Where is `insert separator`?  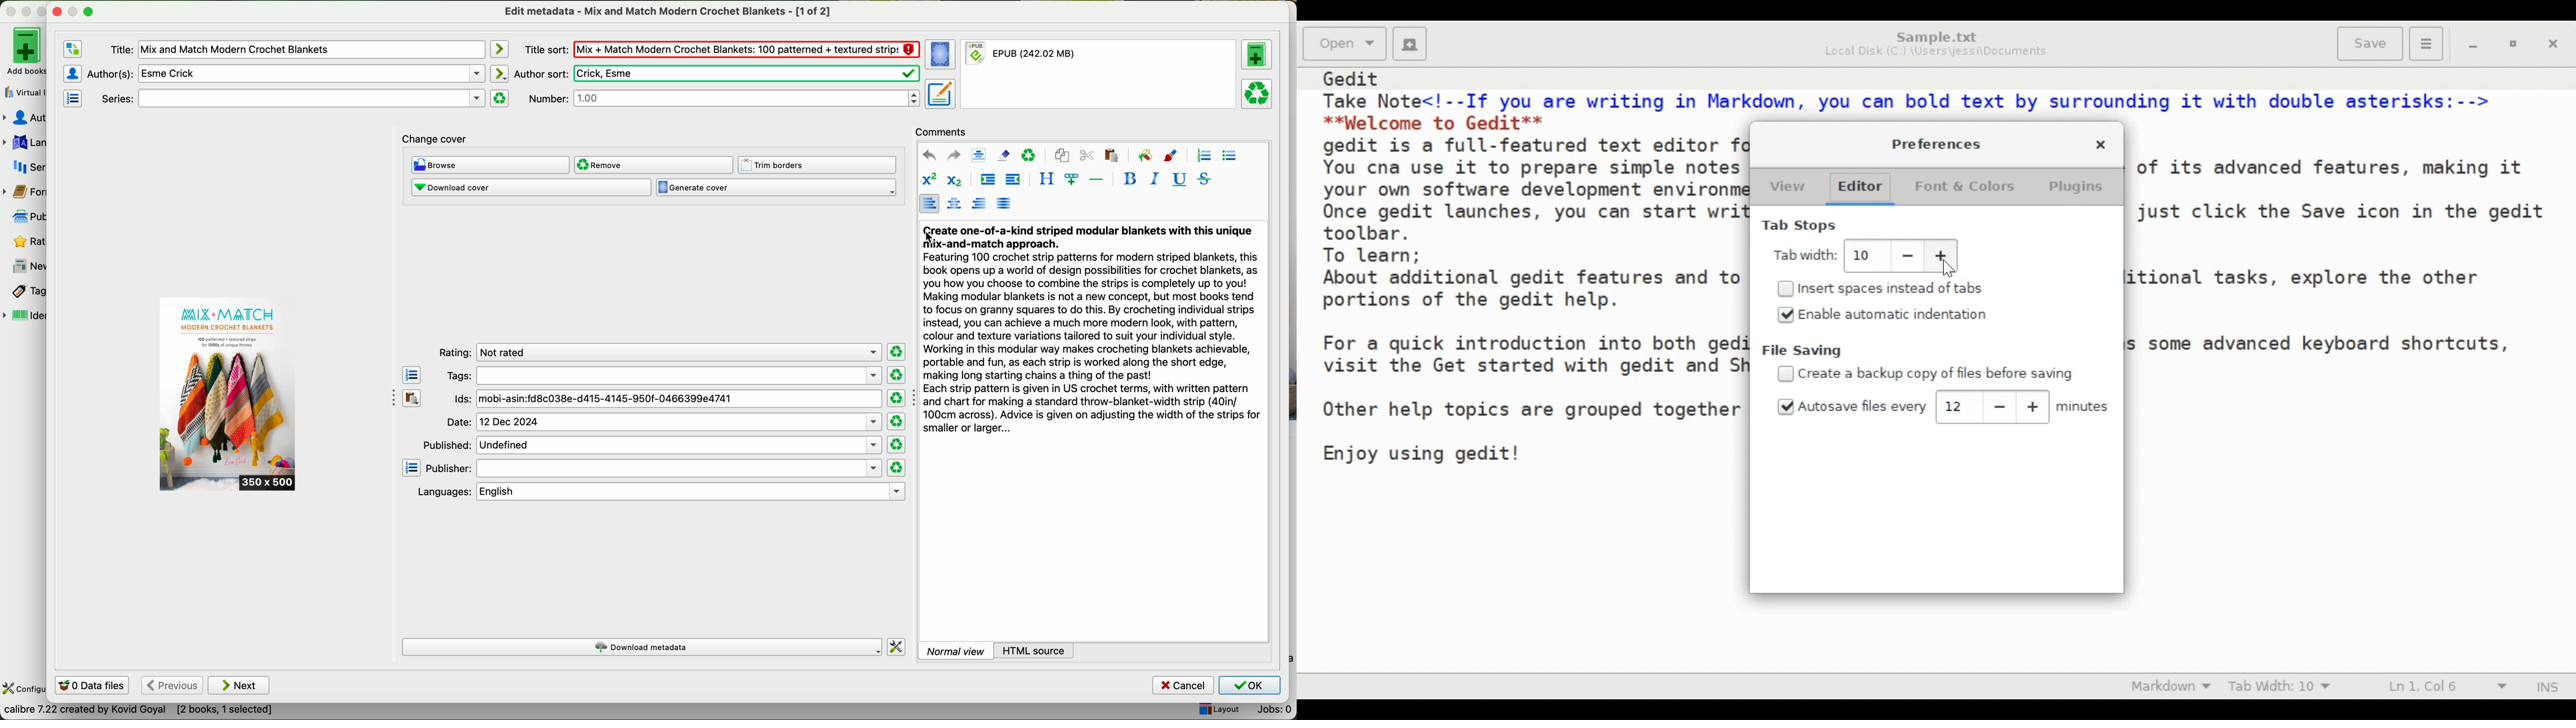
insert separator is located at coordinates (1098, 178).